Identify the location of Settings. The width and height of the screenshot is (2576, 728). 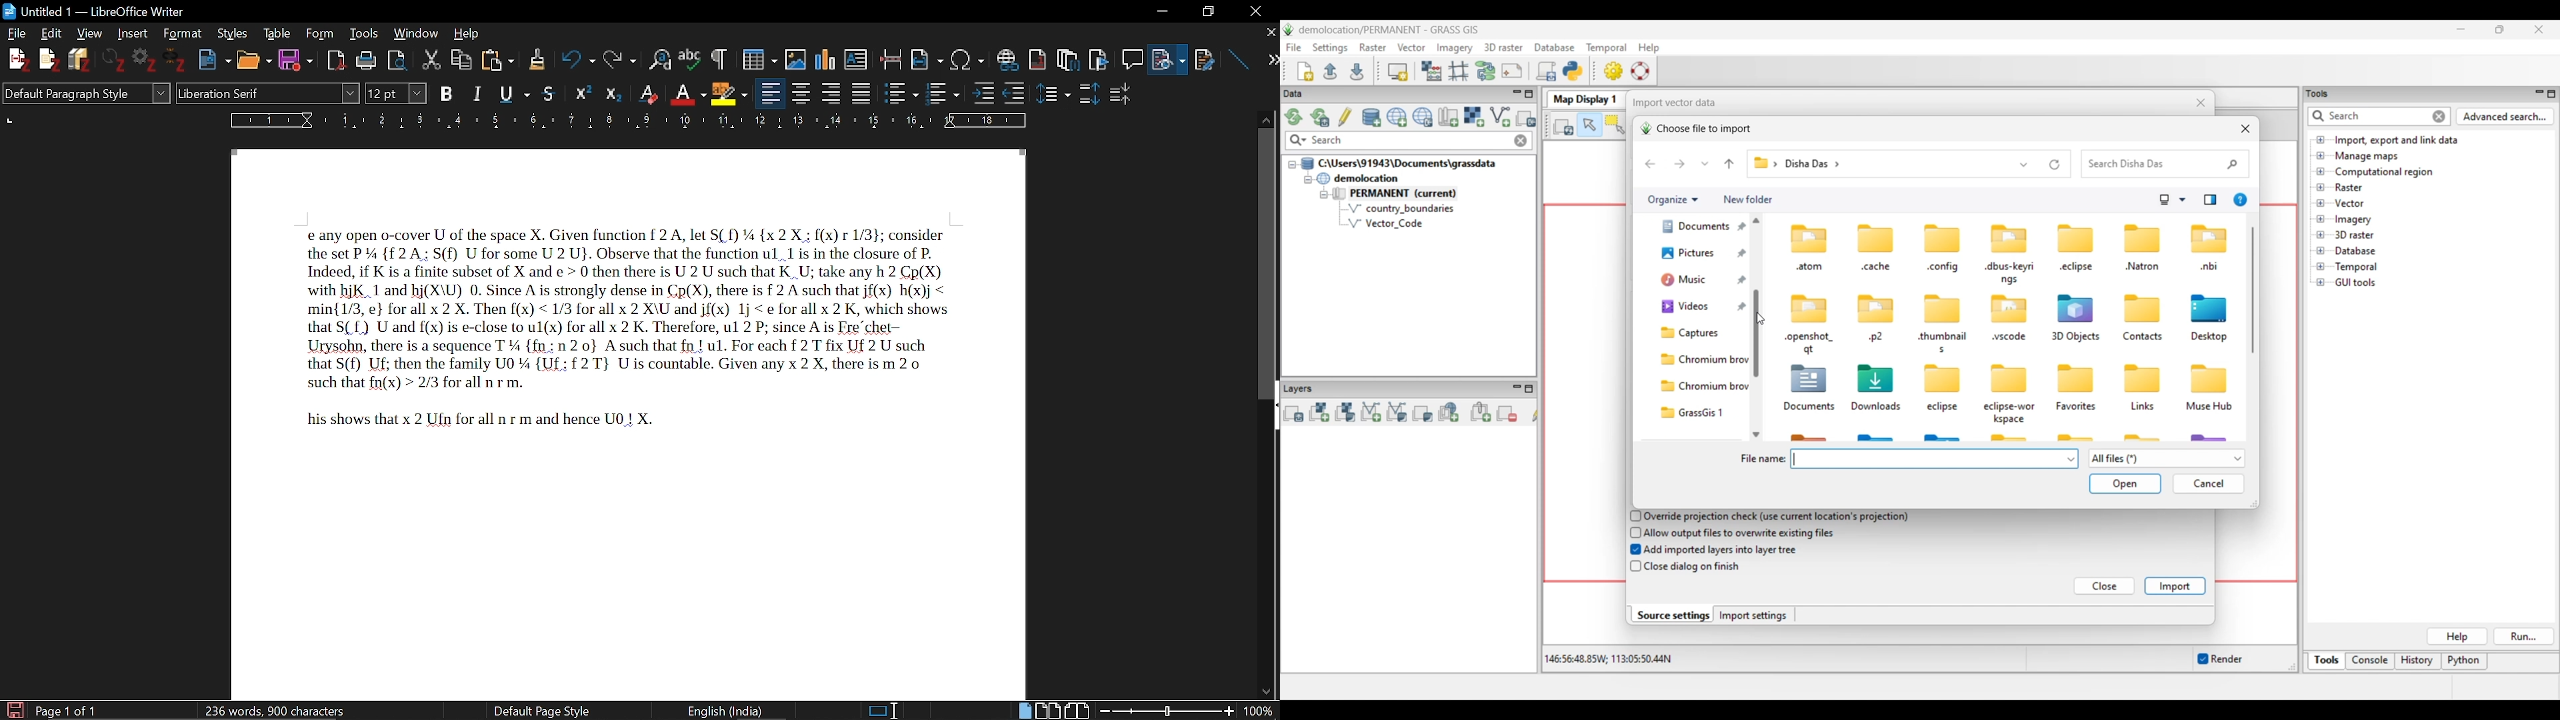
(147, 62).